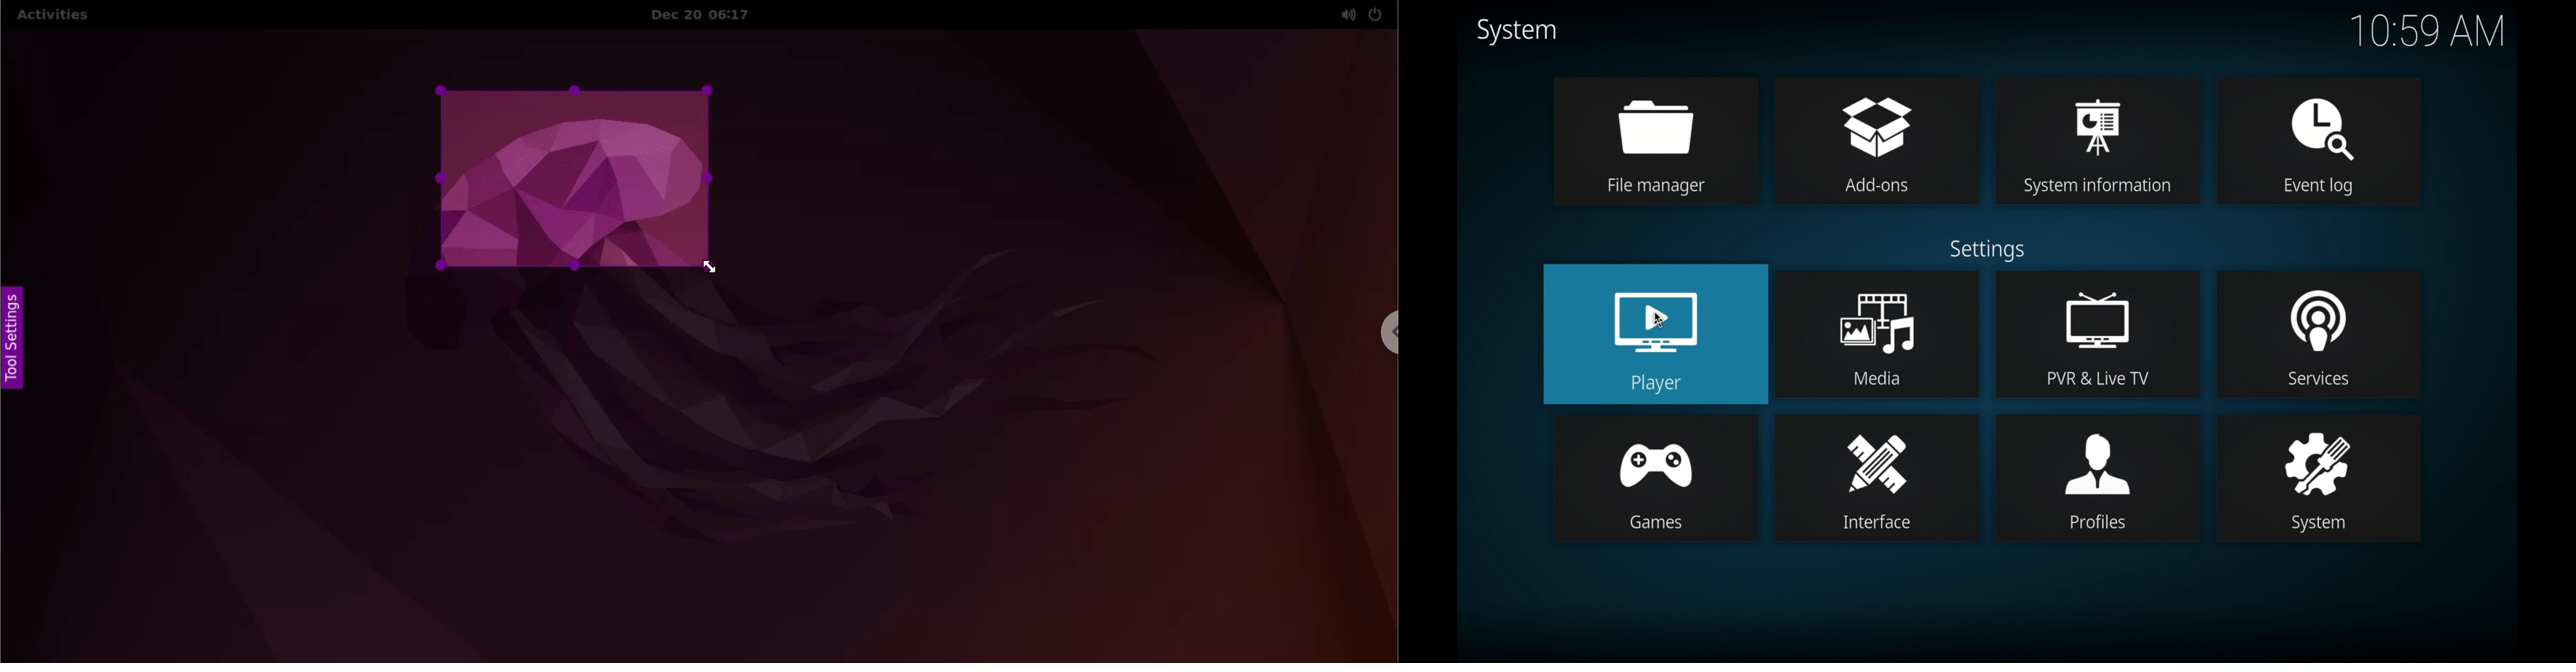 The image size is (2576, 672). Describe the element at coordinates (1659, 319) in the screenshot. I see `cursor` at that location.